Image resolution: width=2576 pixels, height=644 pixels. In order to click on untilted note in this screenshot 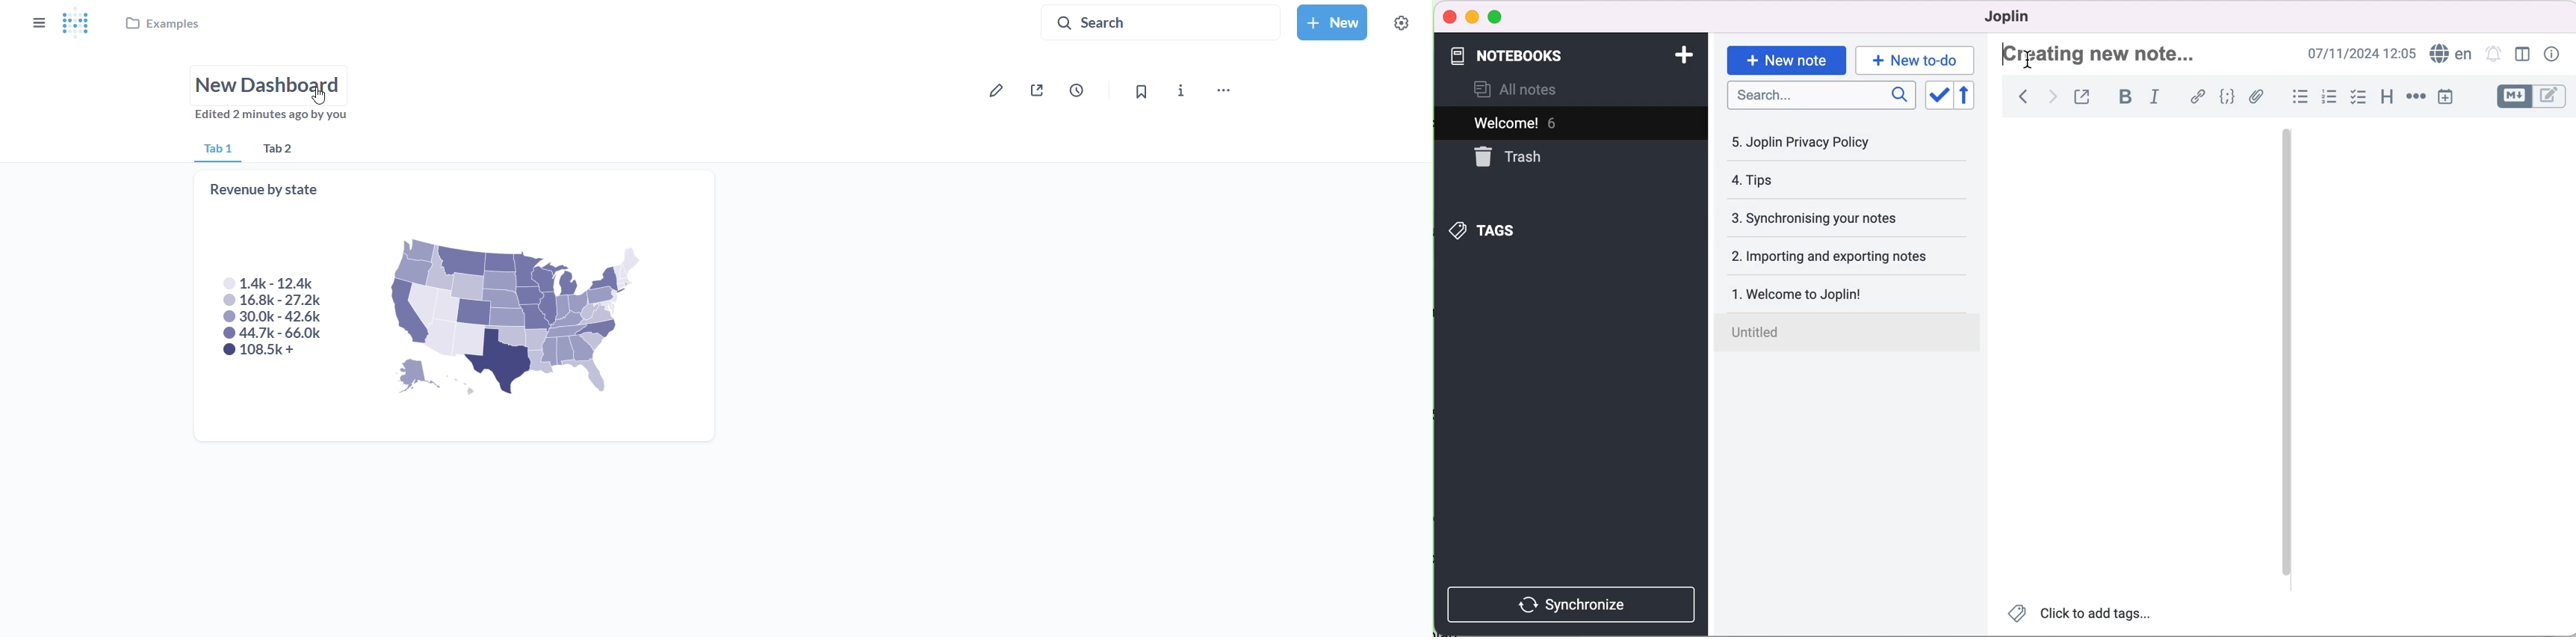, I will do `click(1849, 334)`.